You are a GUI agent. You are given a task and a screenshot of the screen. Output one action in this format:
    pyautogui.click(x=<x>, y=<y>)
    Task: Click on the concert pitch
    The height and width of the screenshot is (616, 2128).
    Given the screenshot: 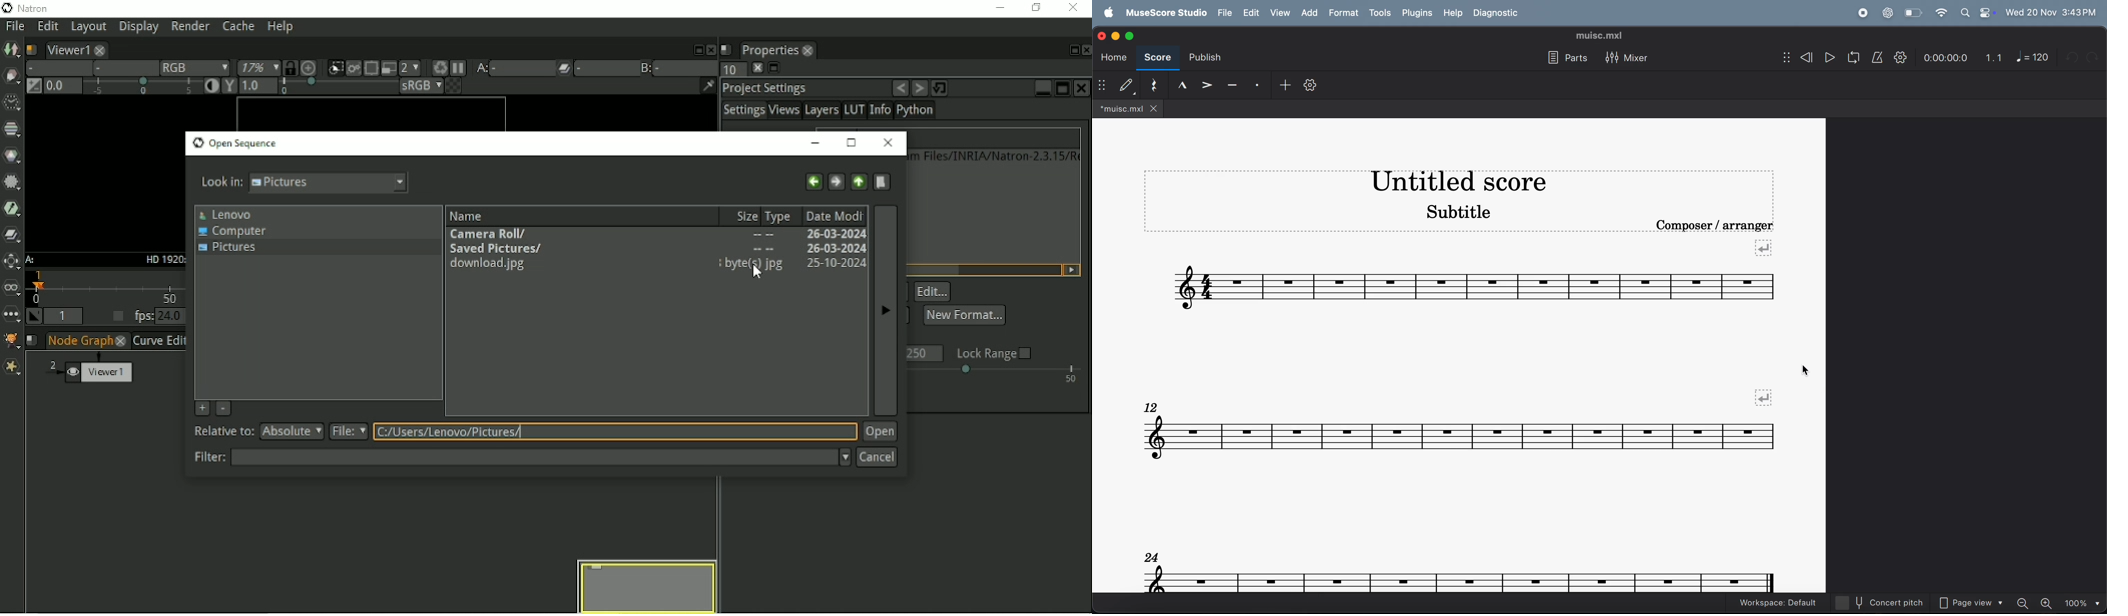 What is the action you would take?
    pyautogui.click(x=1878, y=603)
    